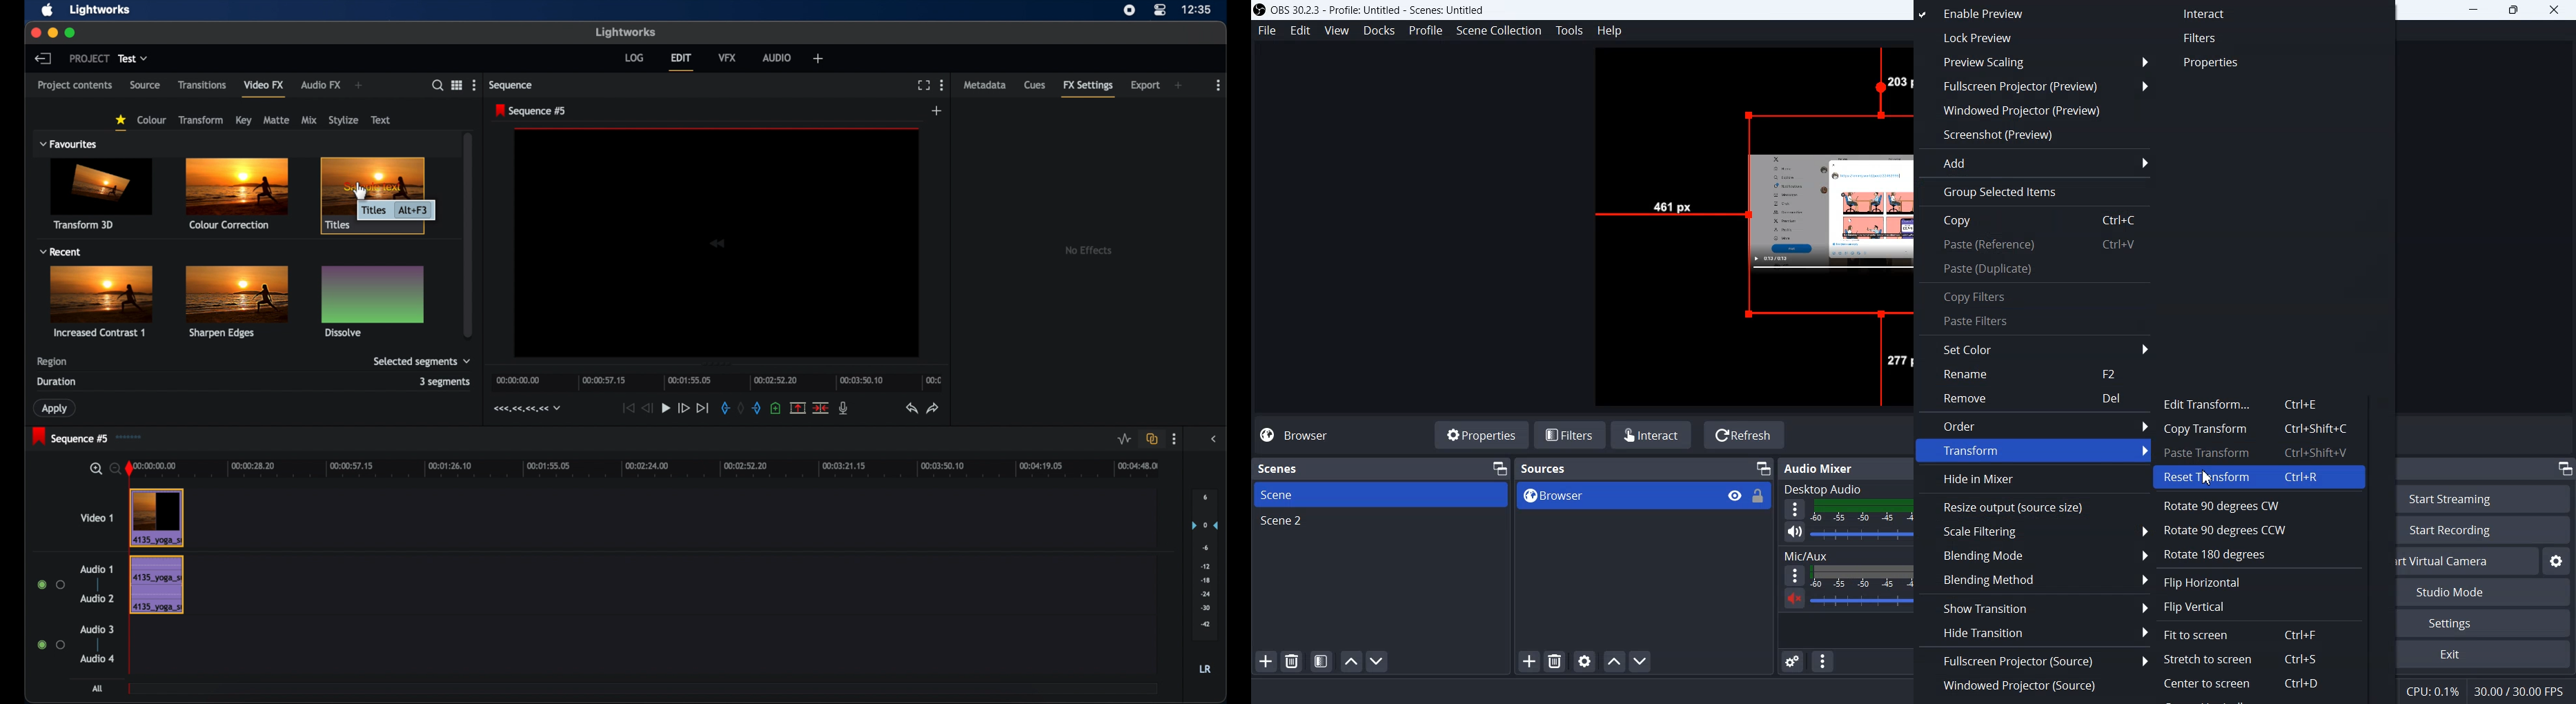  Describe the element at coordinates (1482, 436) in the screenshot. I see `Properties` at that location.